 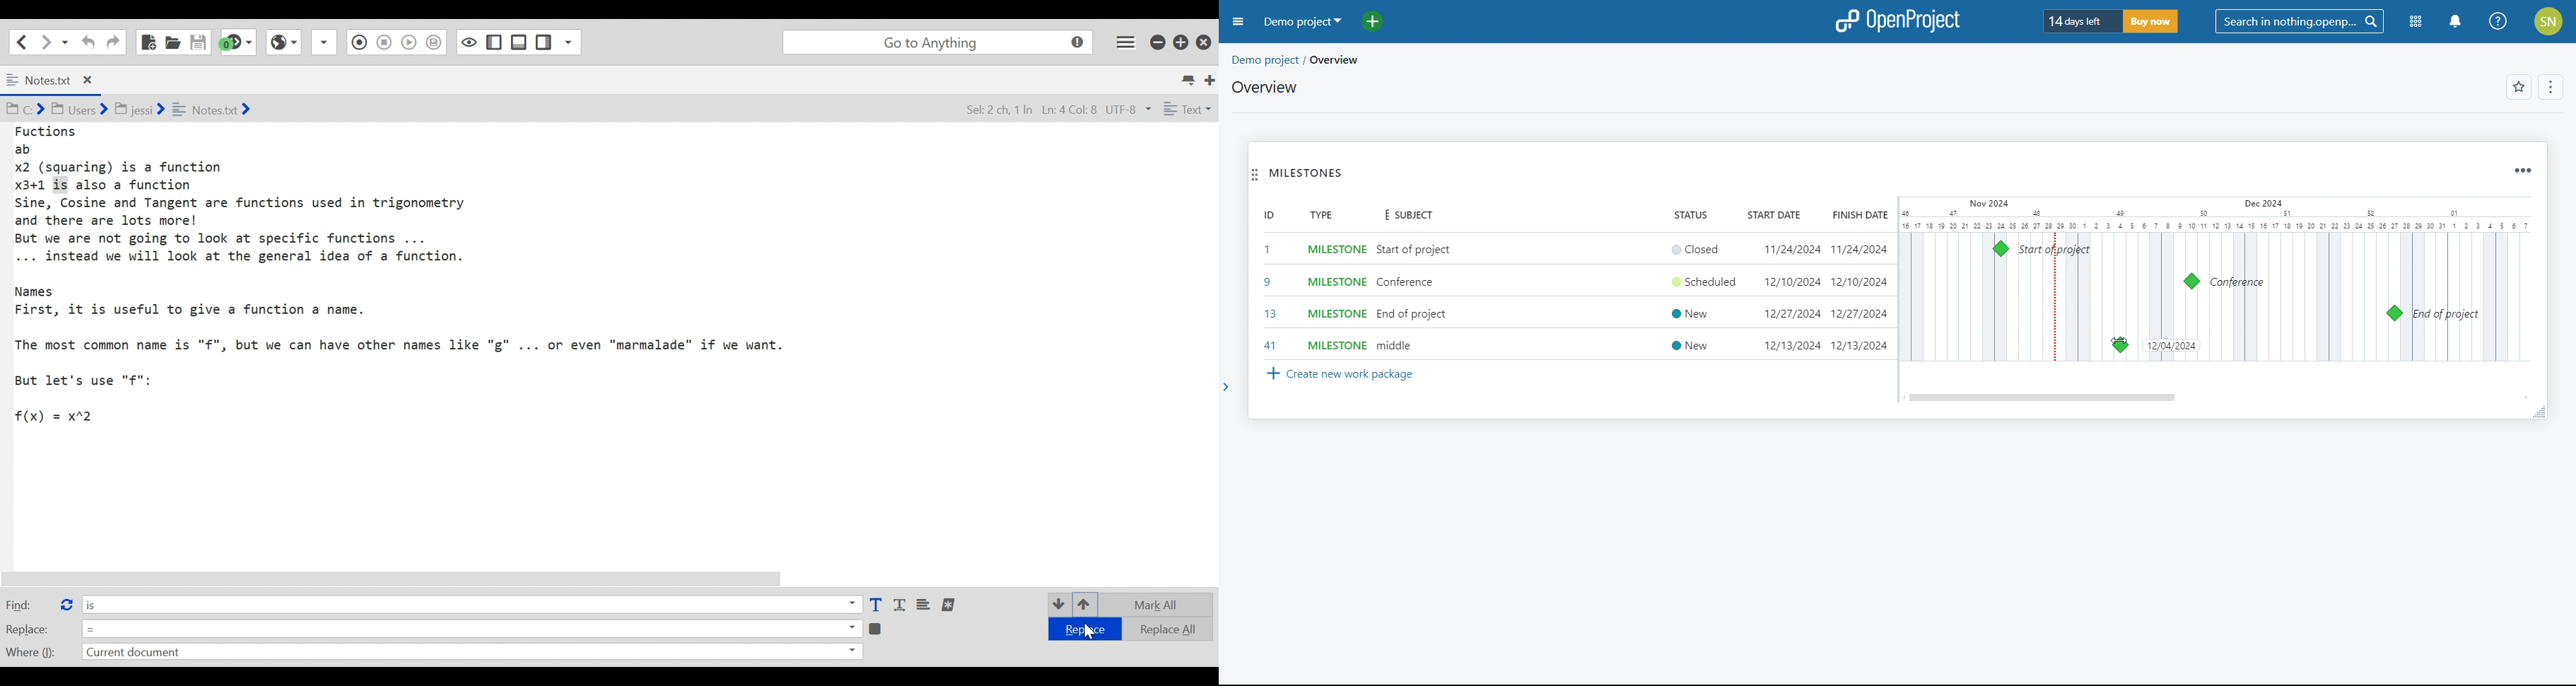 What do you see at coordinates (147, 42) in the screenshot?
I see `New File` at bounding box center [147, 42].